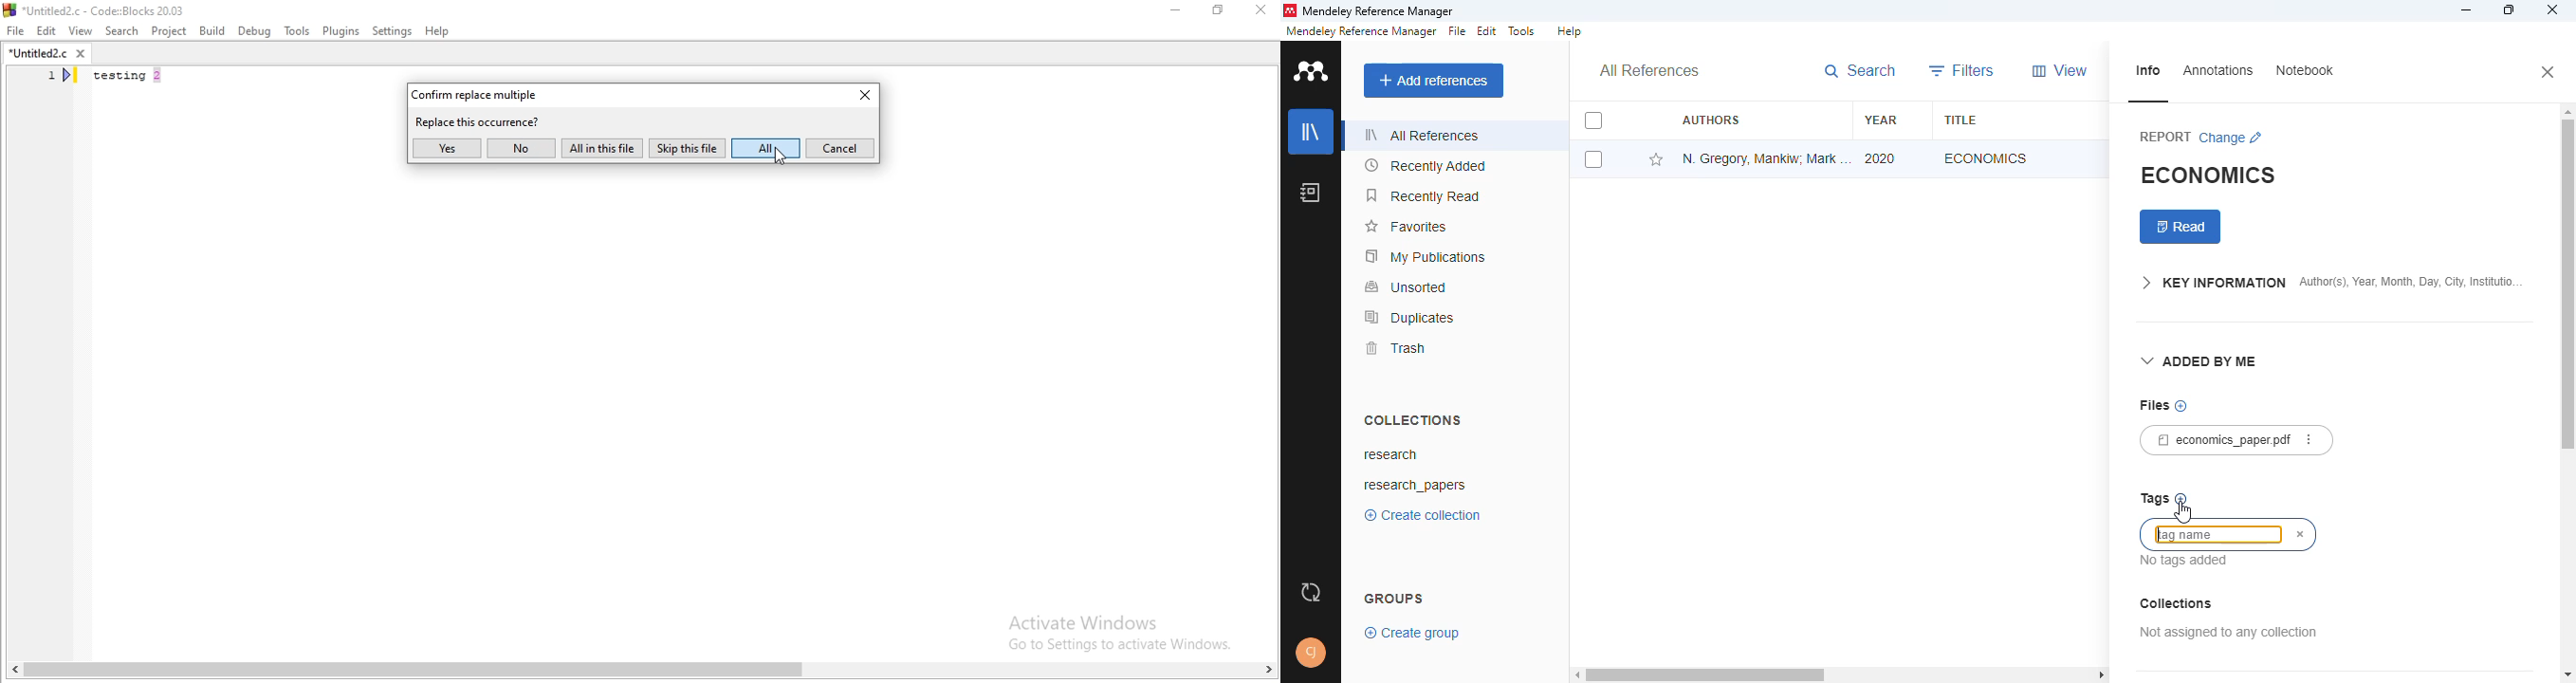 The height and width of the screenshot is (700, 2576). Describe the element at coordinates (1422, 195) in the screenshot. I see `recently read` at that location.